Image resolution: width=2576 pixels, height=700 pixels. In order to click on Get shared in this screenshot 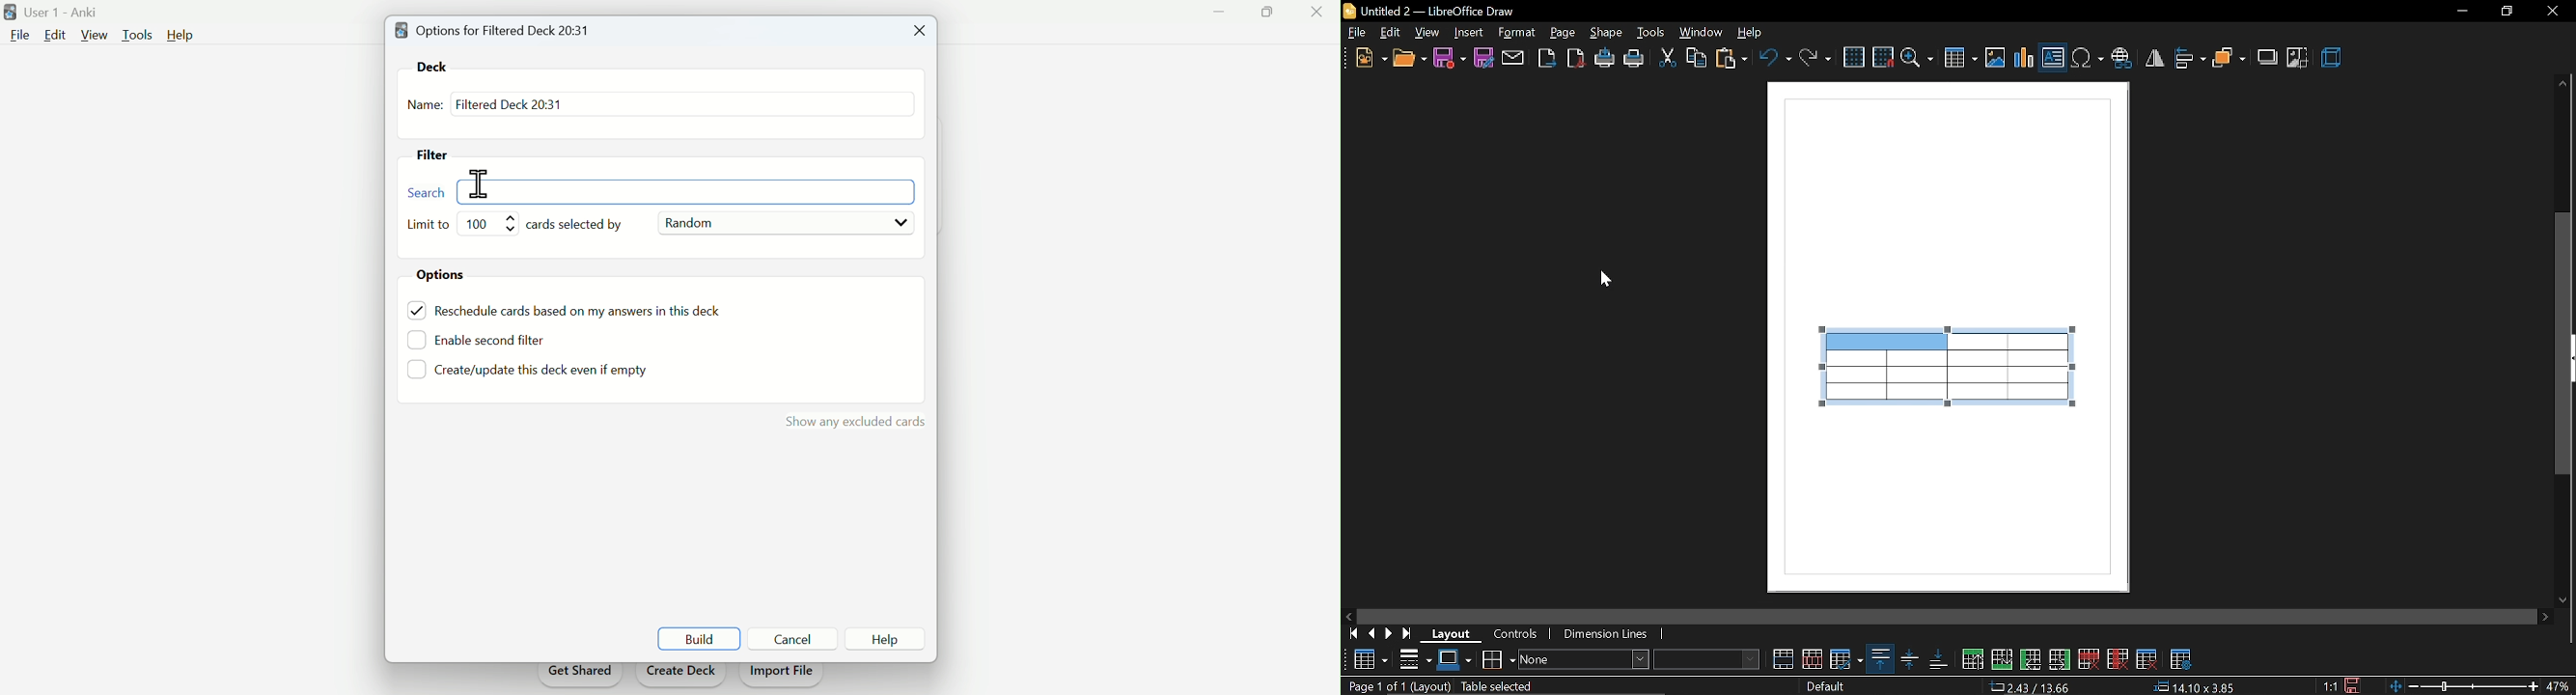, I will do `click(579, 675)`.